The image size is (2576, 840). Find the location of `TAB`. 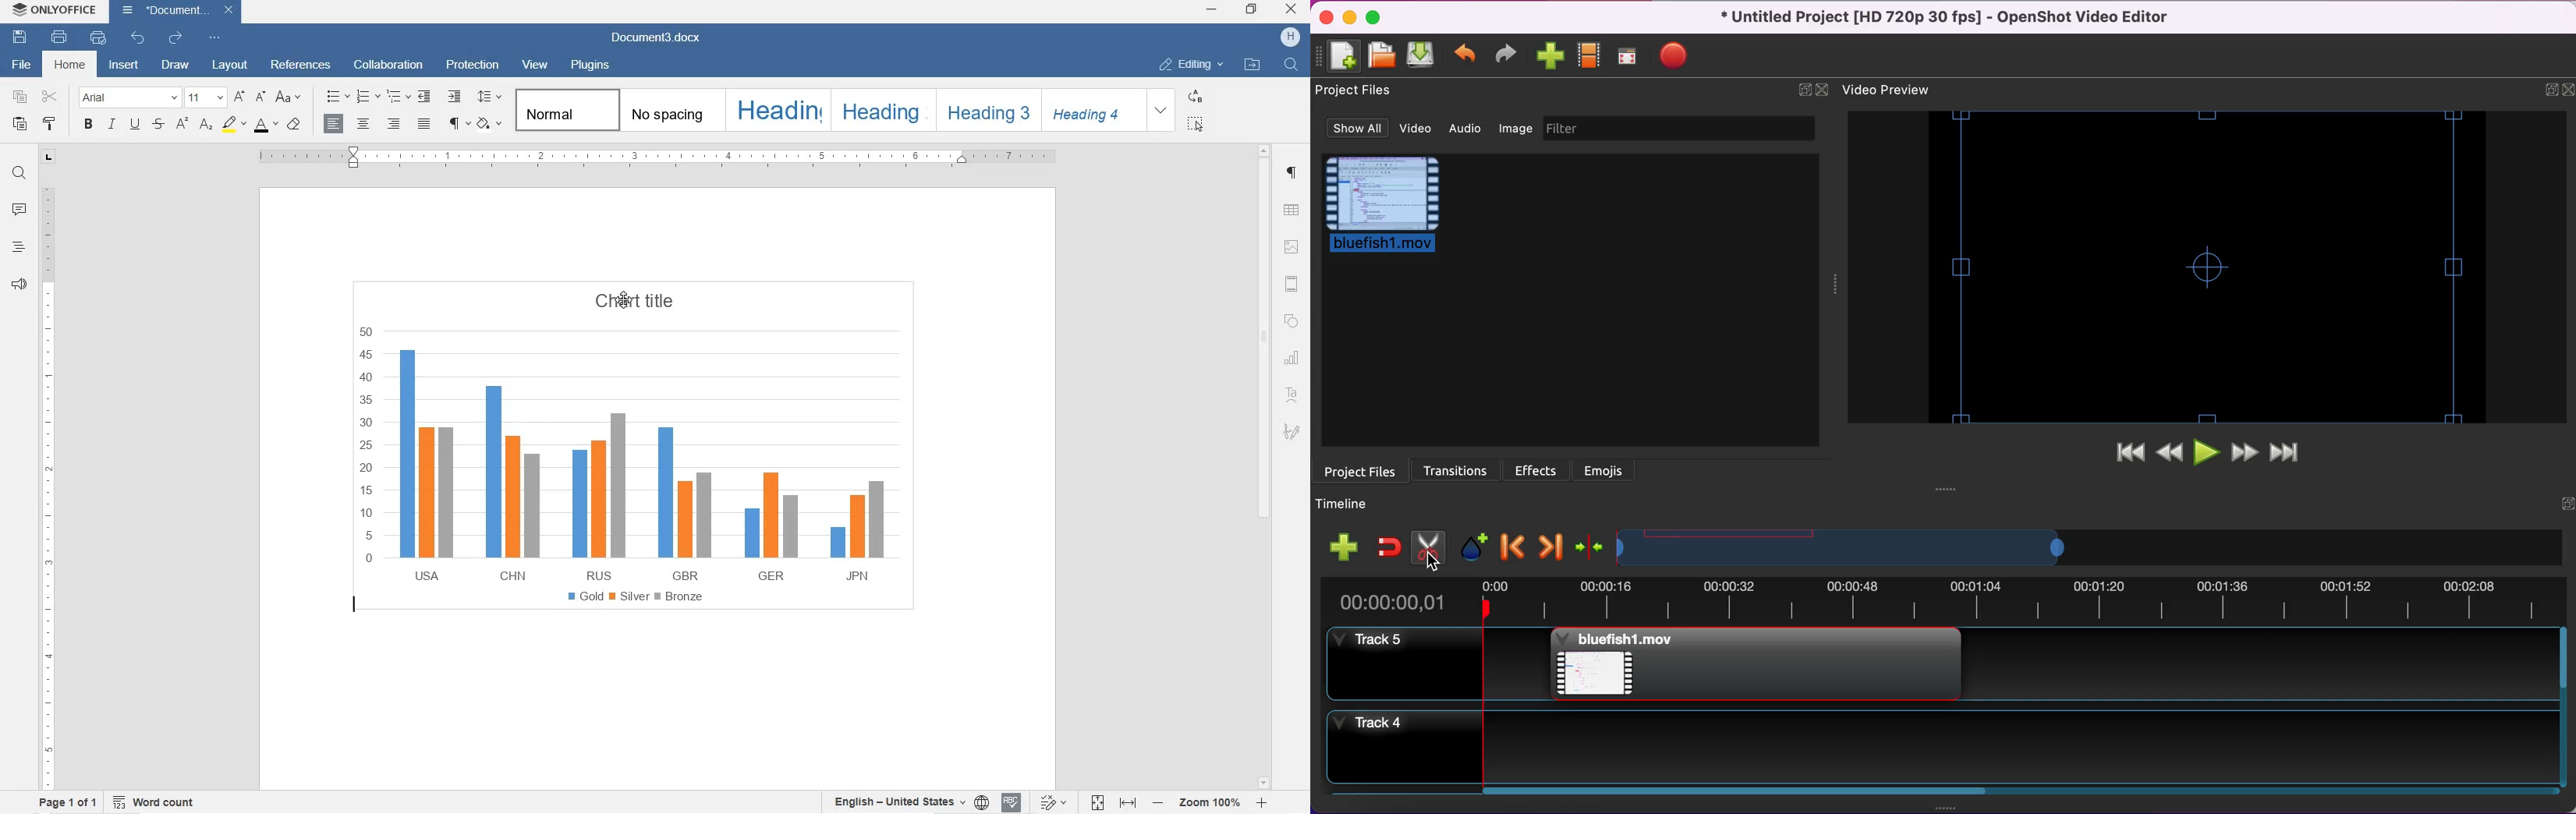

TAB is located at coordinates (49, 156).